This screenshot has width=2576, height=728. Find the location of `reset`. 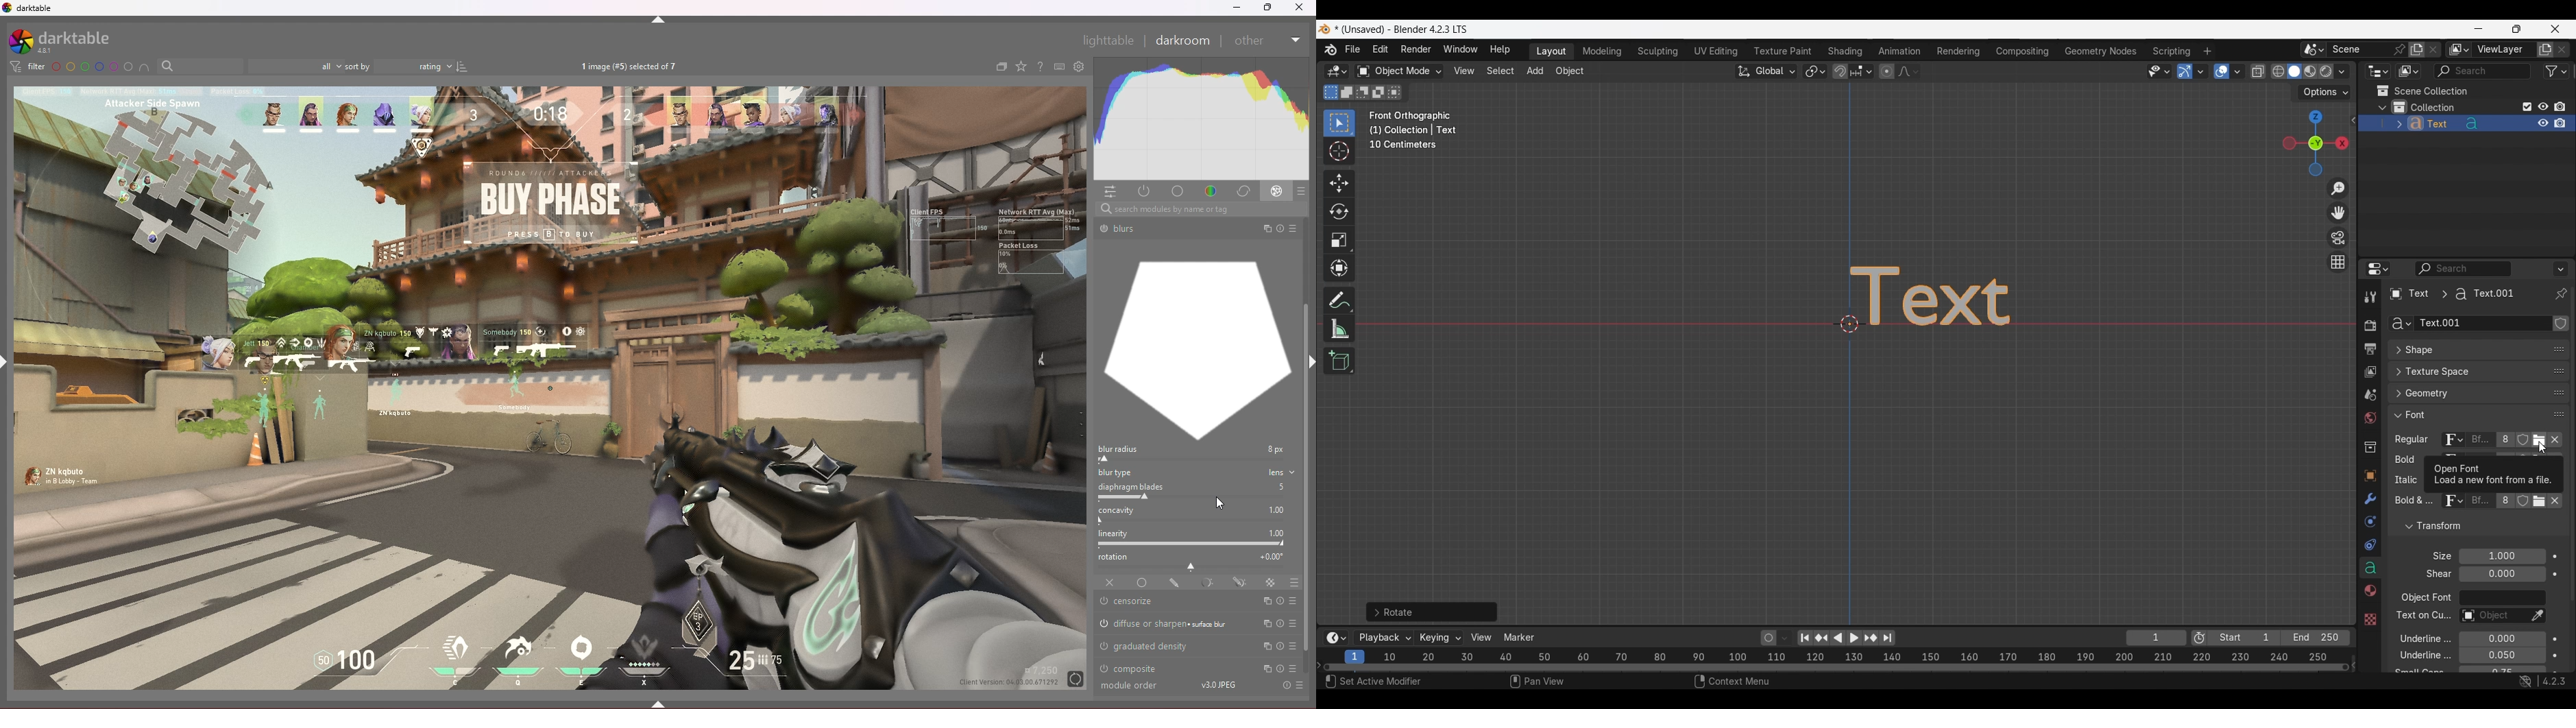

reset is located at coordinates (1279, 669).